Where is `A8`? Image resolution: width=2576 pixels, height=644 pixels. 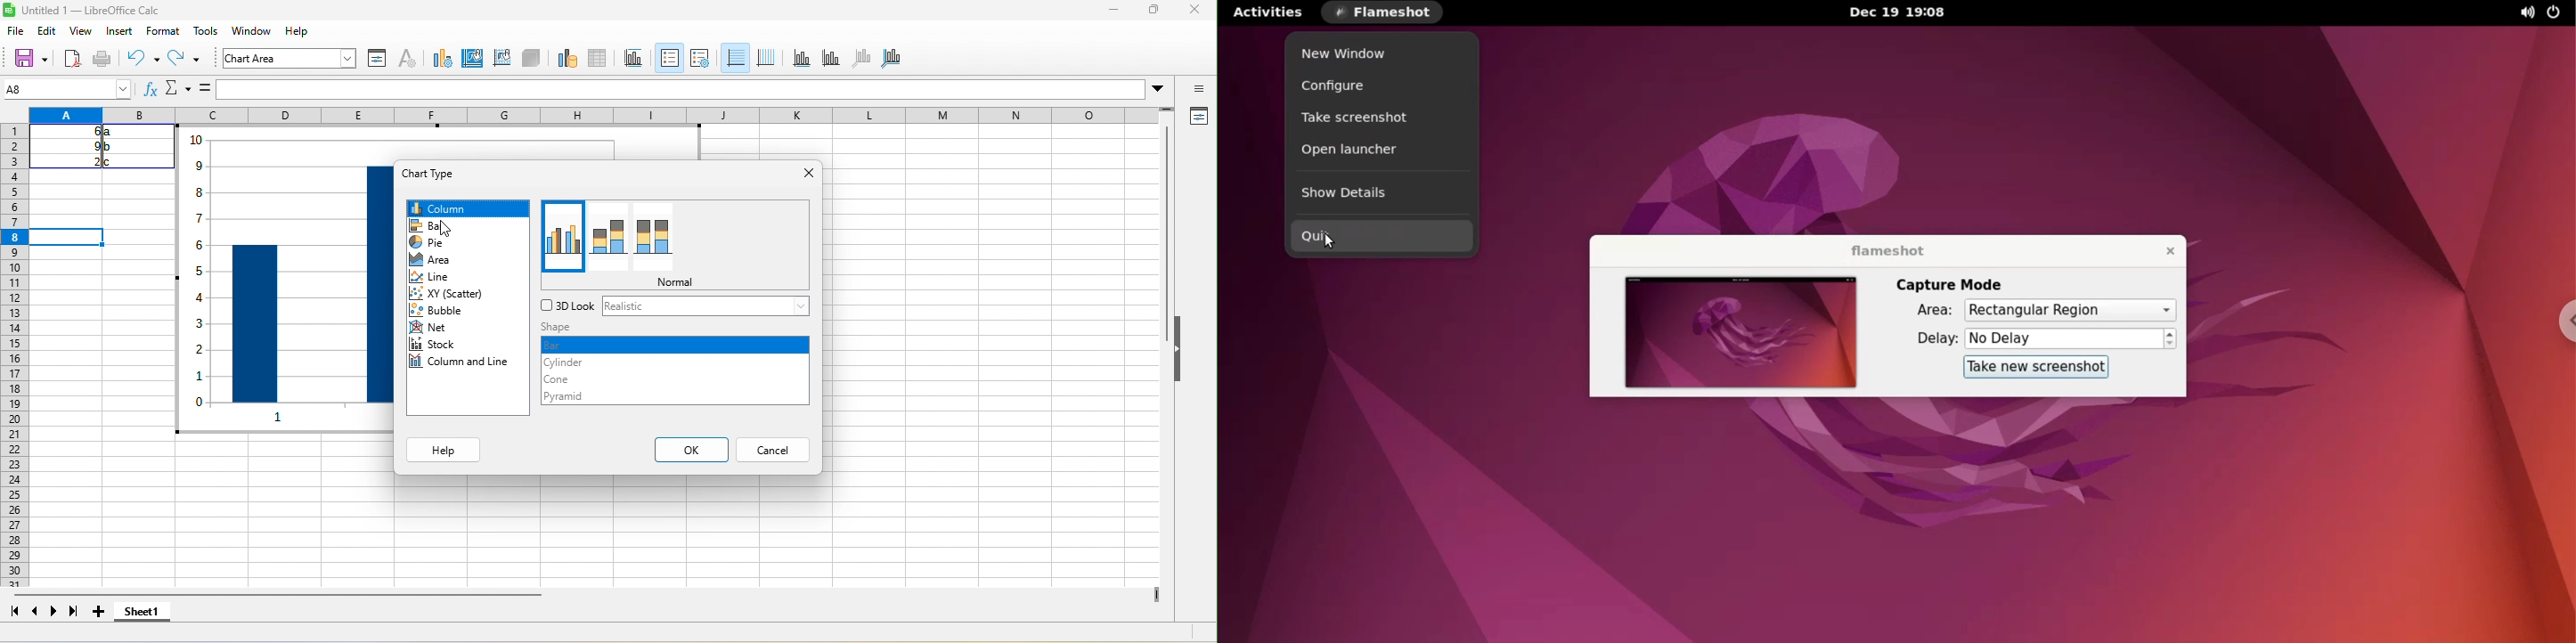 A8 is located at coordinates (65, 89).